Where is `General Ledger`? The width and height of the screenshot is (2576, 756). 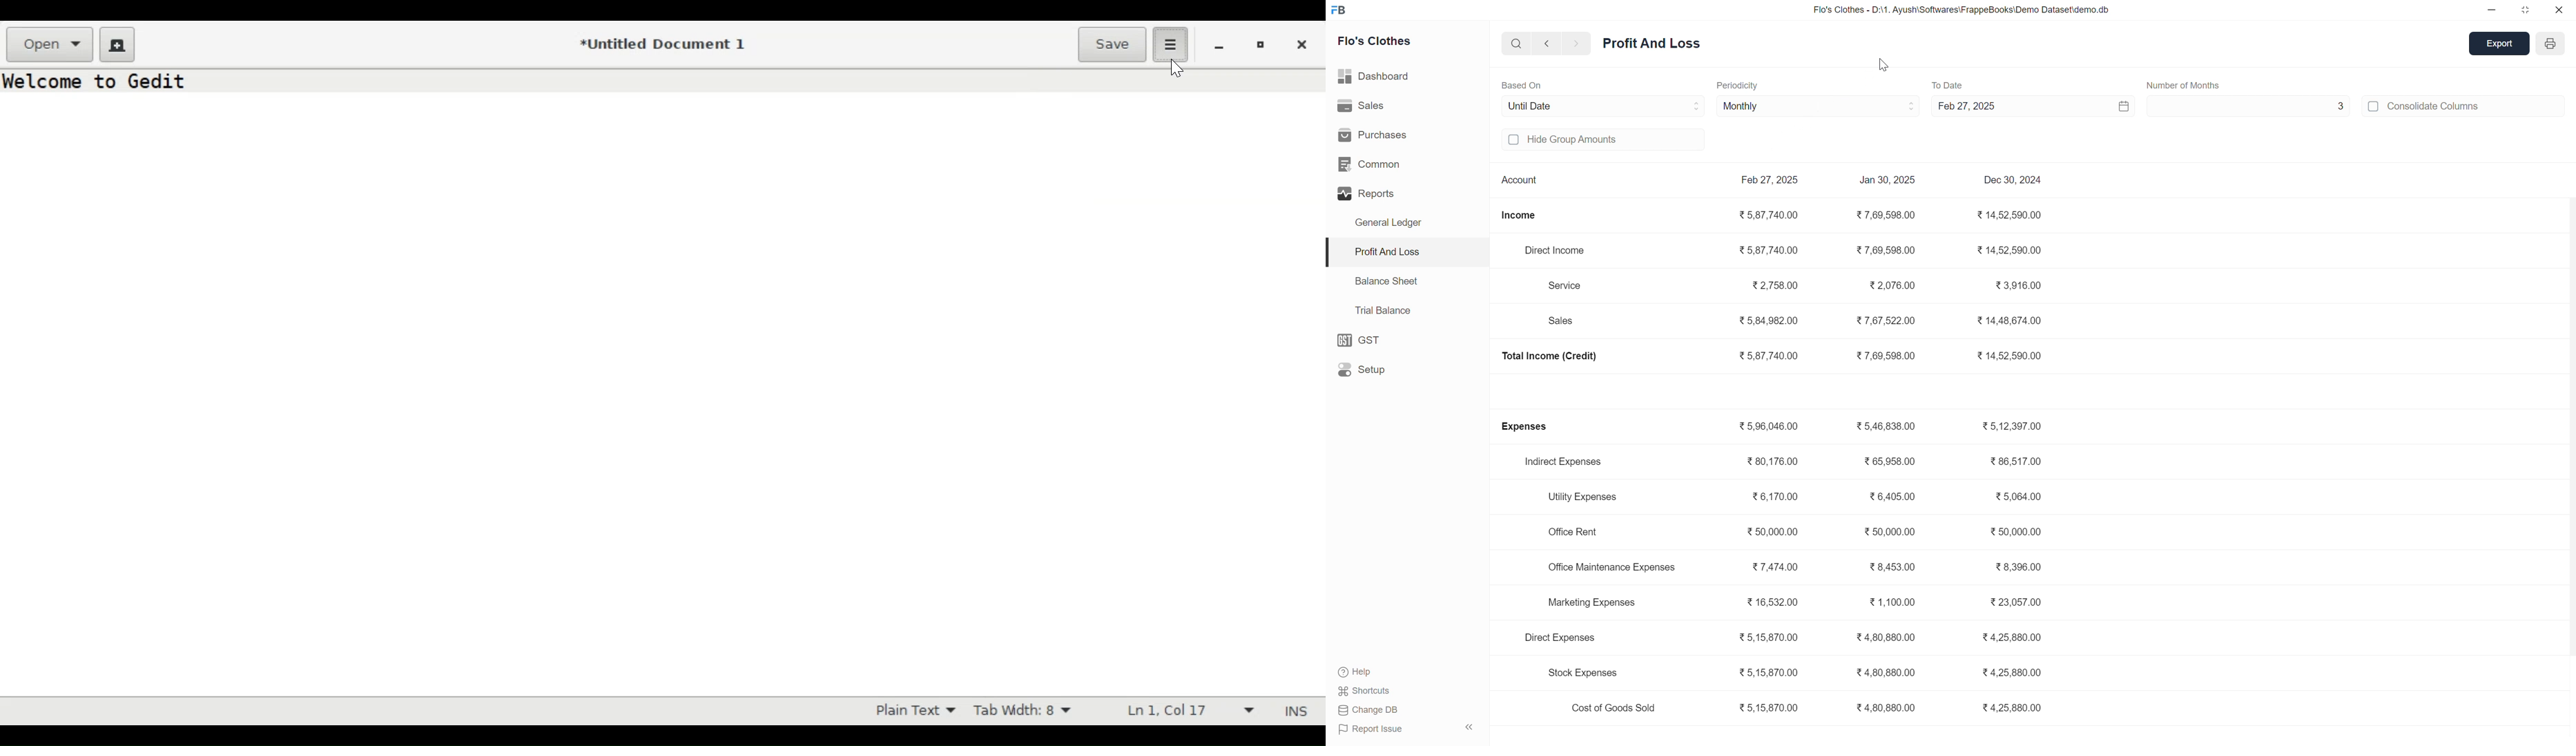 General Ledger is located at coordinates (1391, 224).